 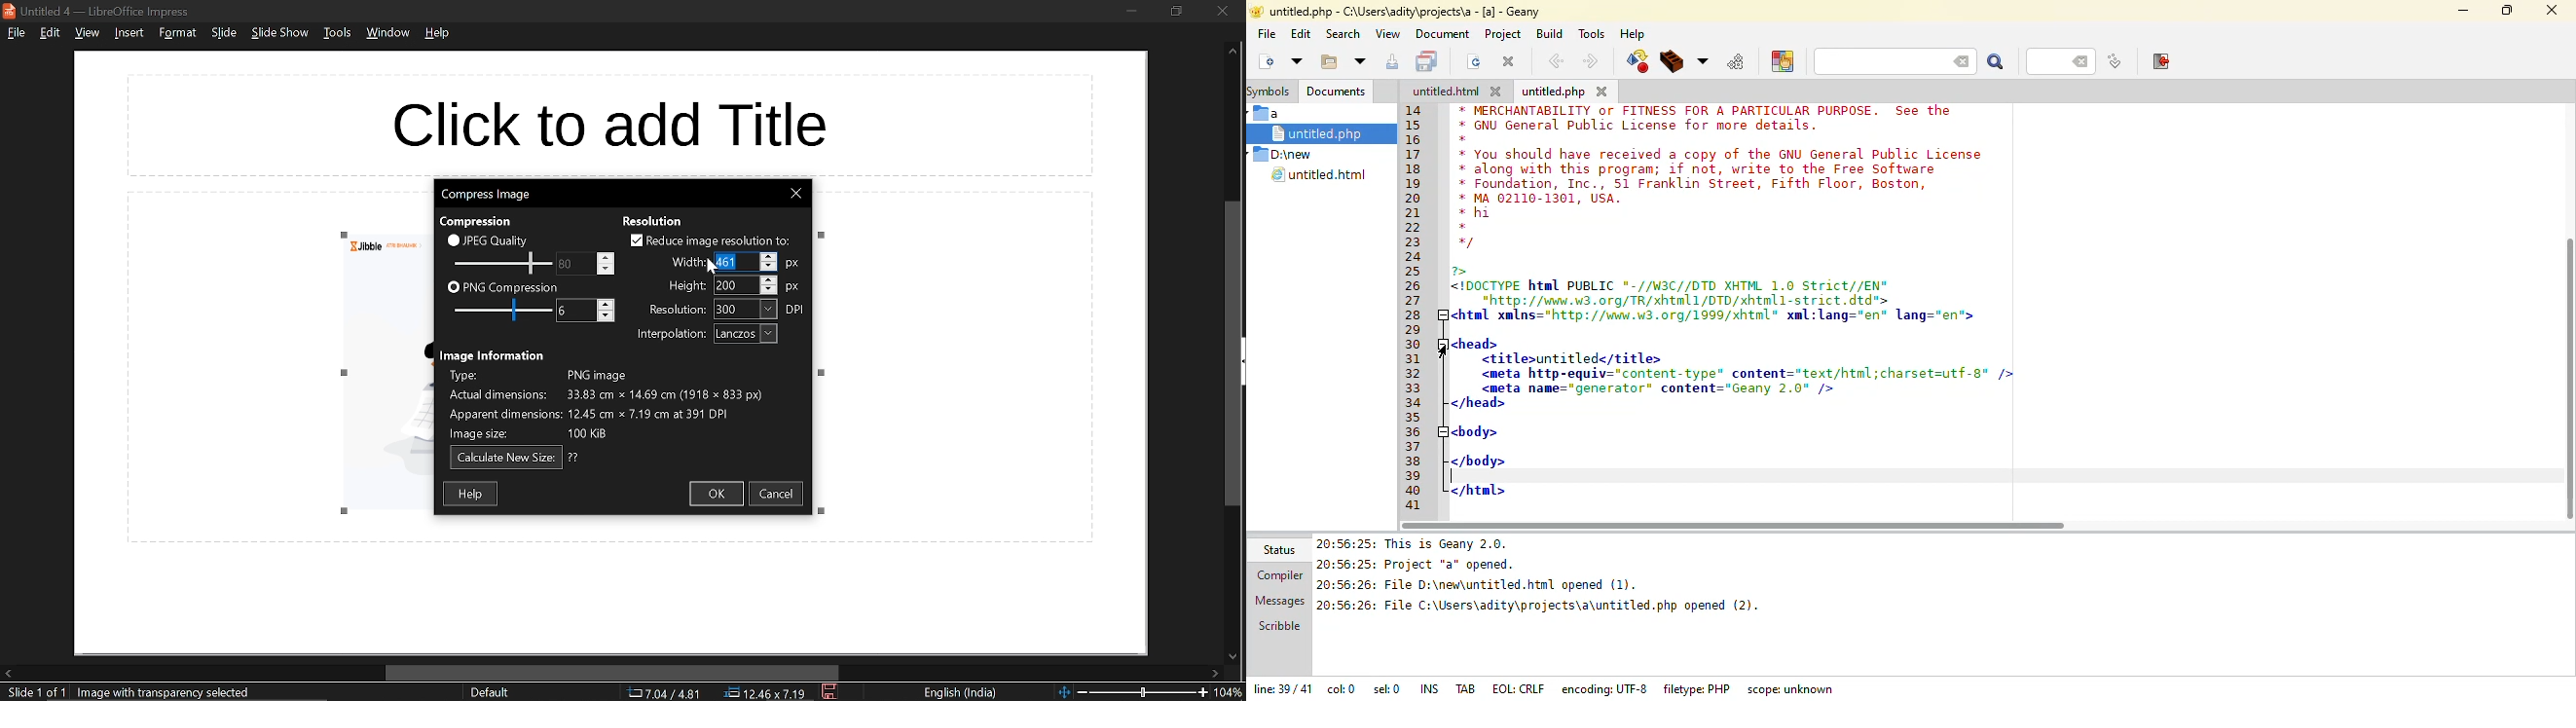 What do you see at coordinates (607, 304) in the screenshot?
I see `Increase ` at bounding box center [607, 304].